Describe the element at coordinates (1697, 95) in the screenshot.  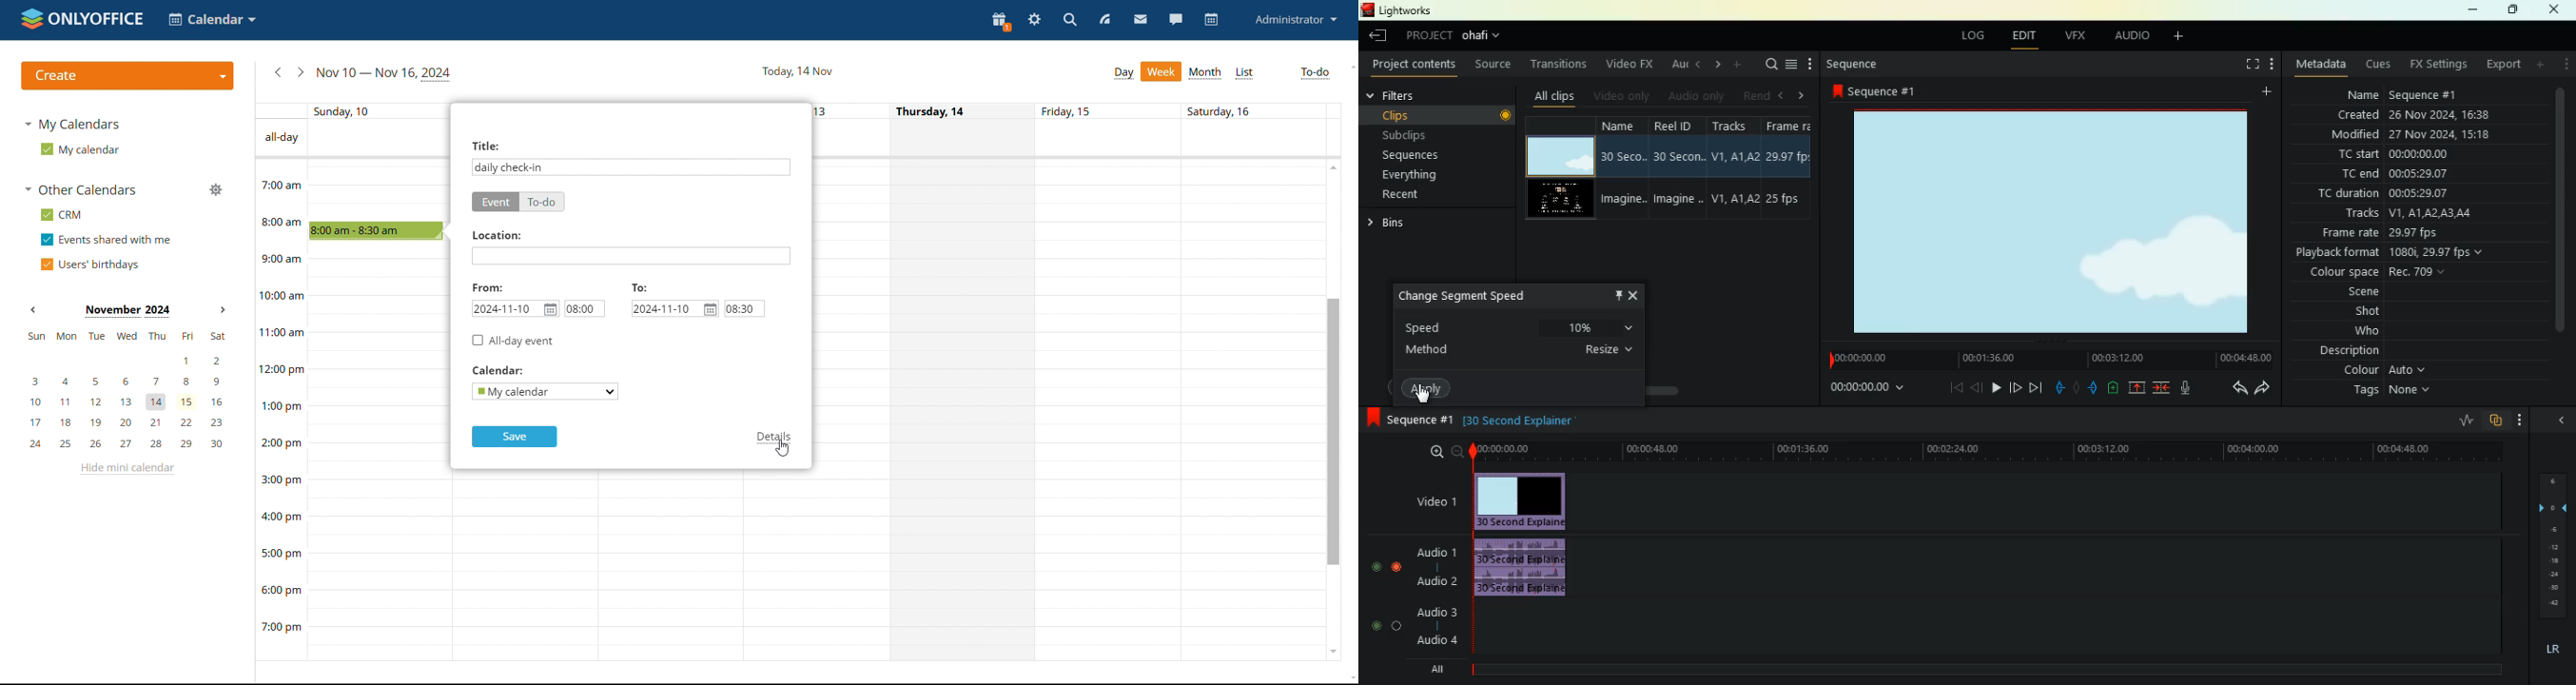
I see `audio only` at that location.